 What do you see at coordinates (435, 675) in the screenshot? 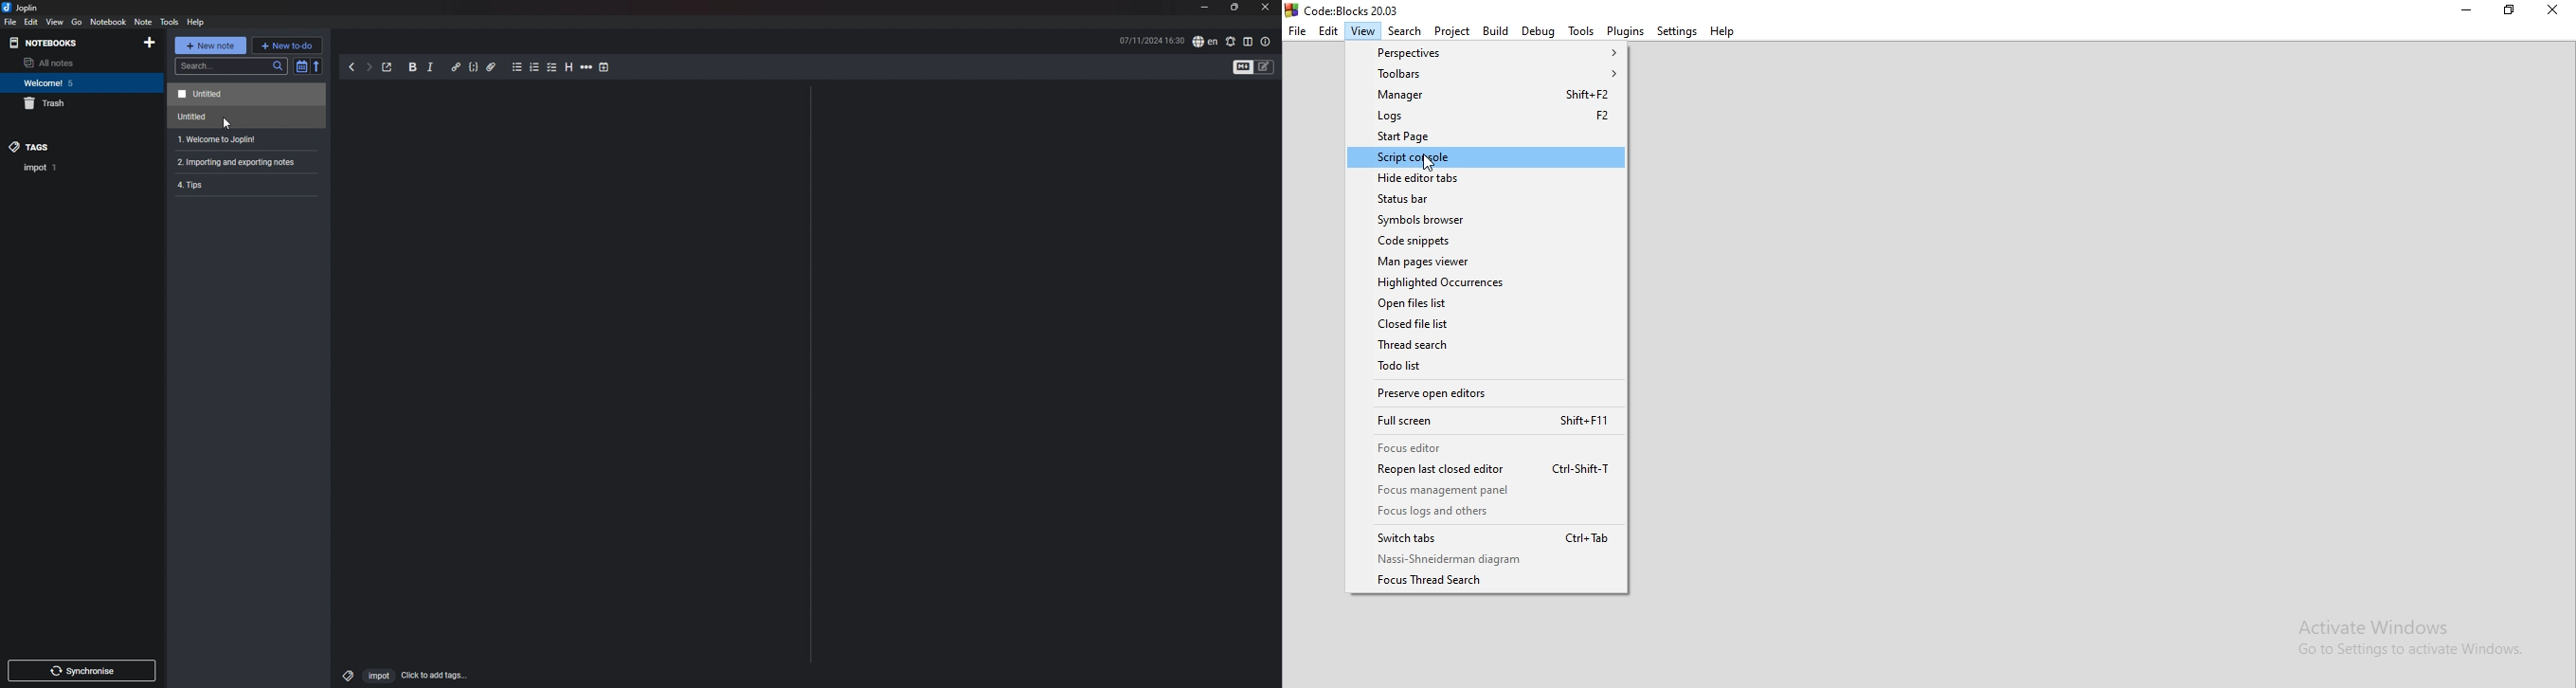
I see `add tags` at bounding box center [435, 675].